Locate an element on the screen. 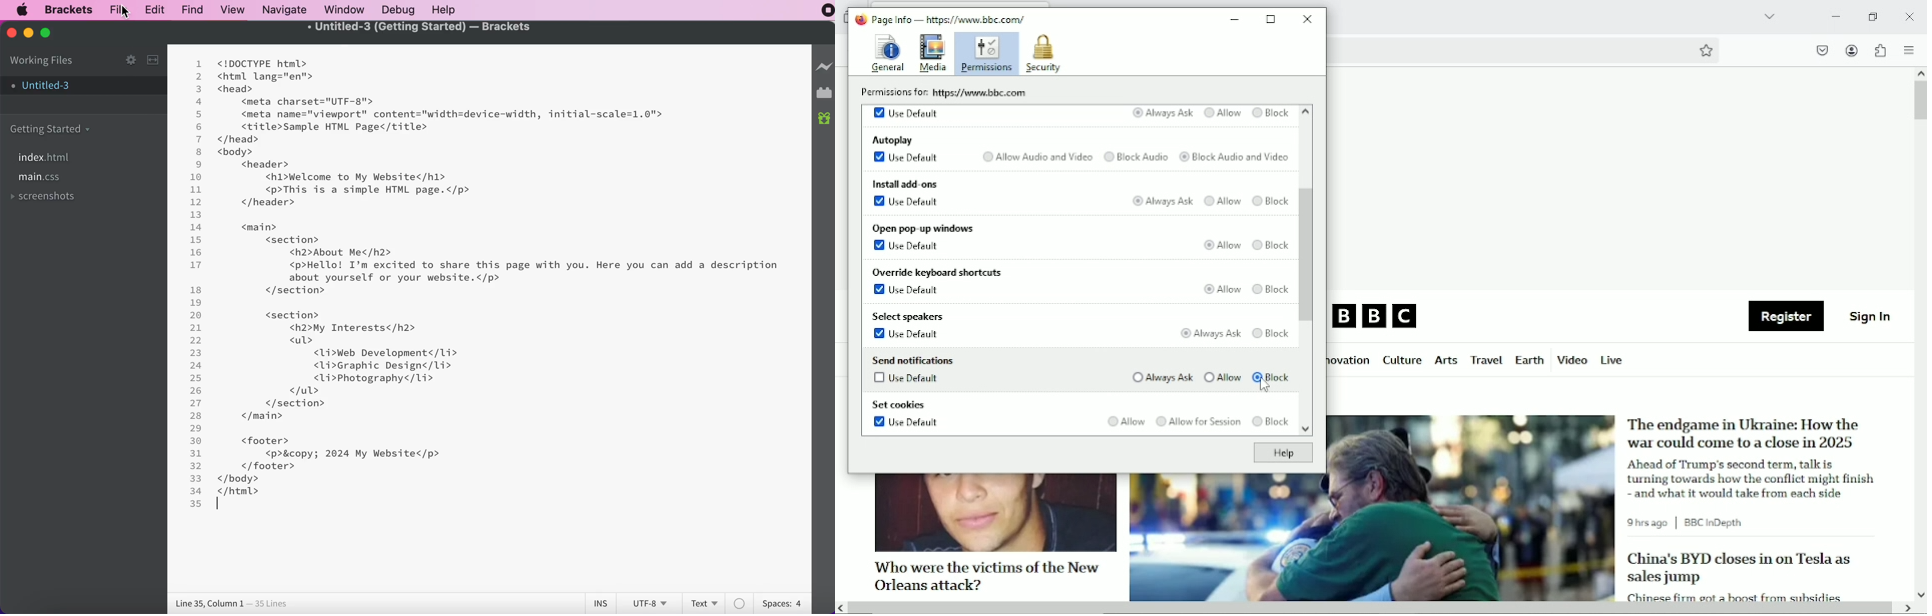 The height and width of the screenshot is (616, 1932). 20 is located at coordinates (196, 315).